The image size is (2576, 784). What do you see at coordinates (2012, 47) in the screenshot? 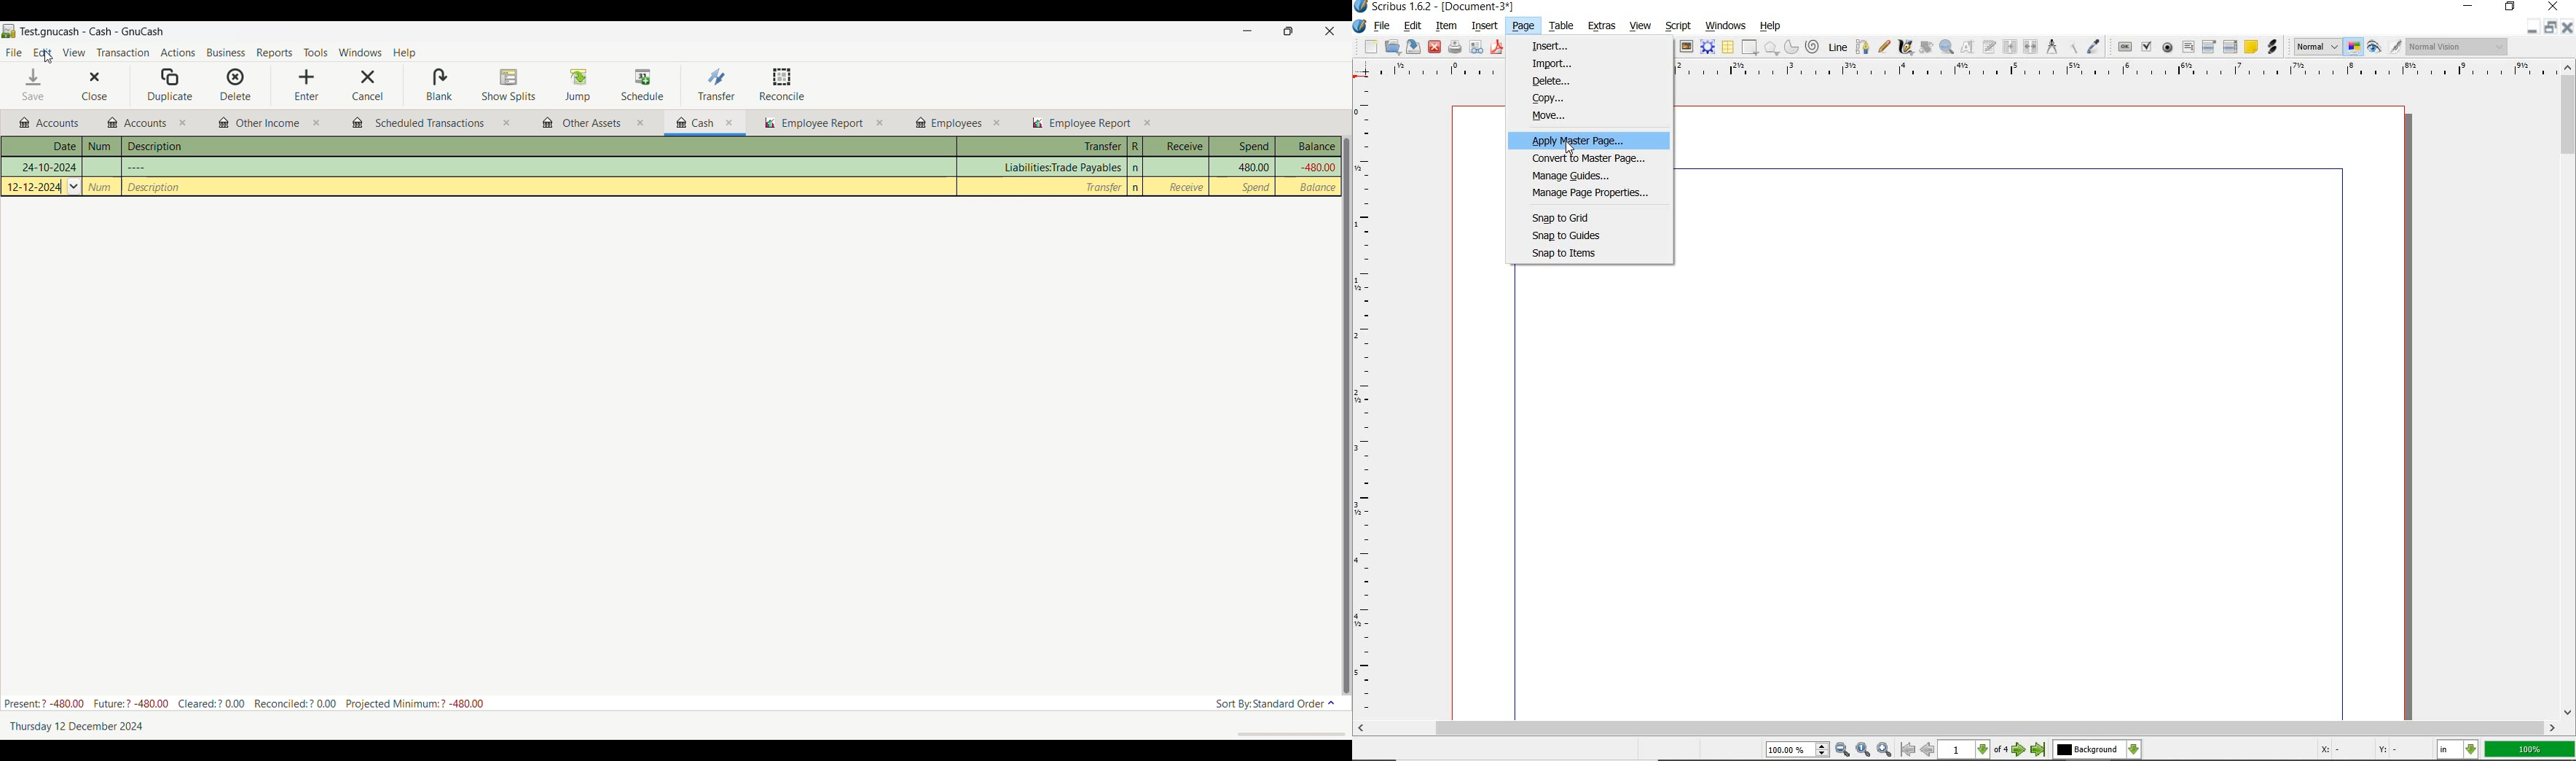
I see `link text frames` at bounding box center [2012, 47].